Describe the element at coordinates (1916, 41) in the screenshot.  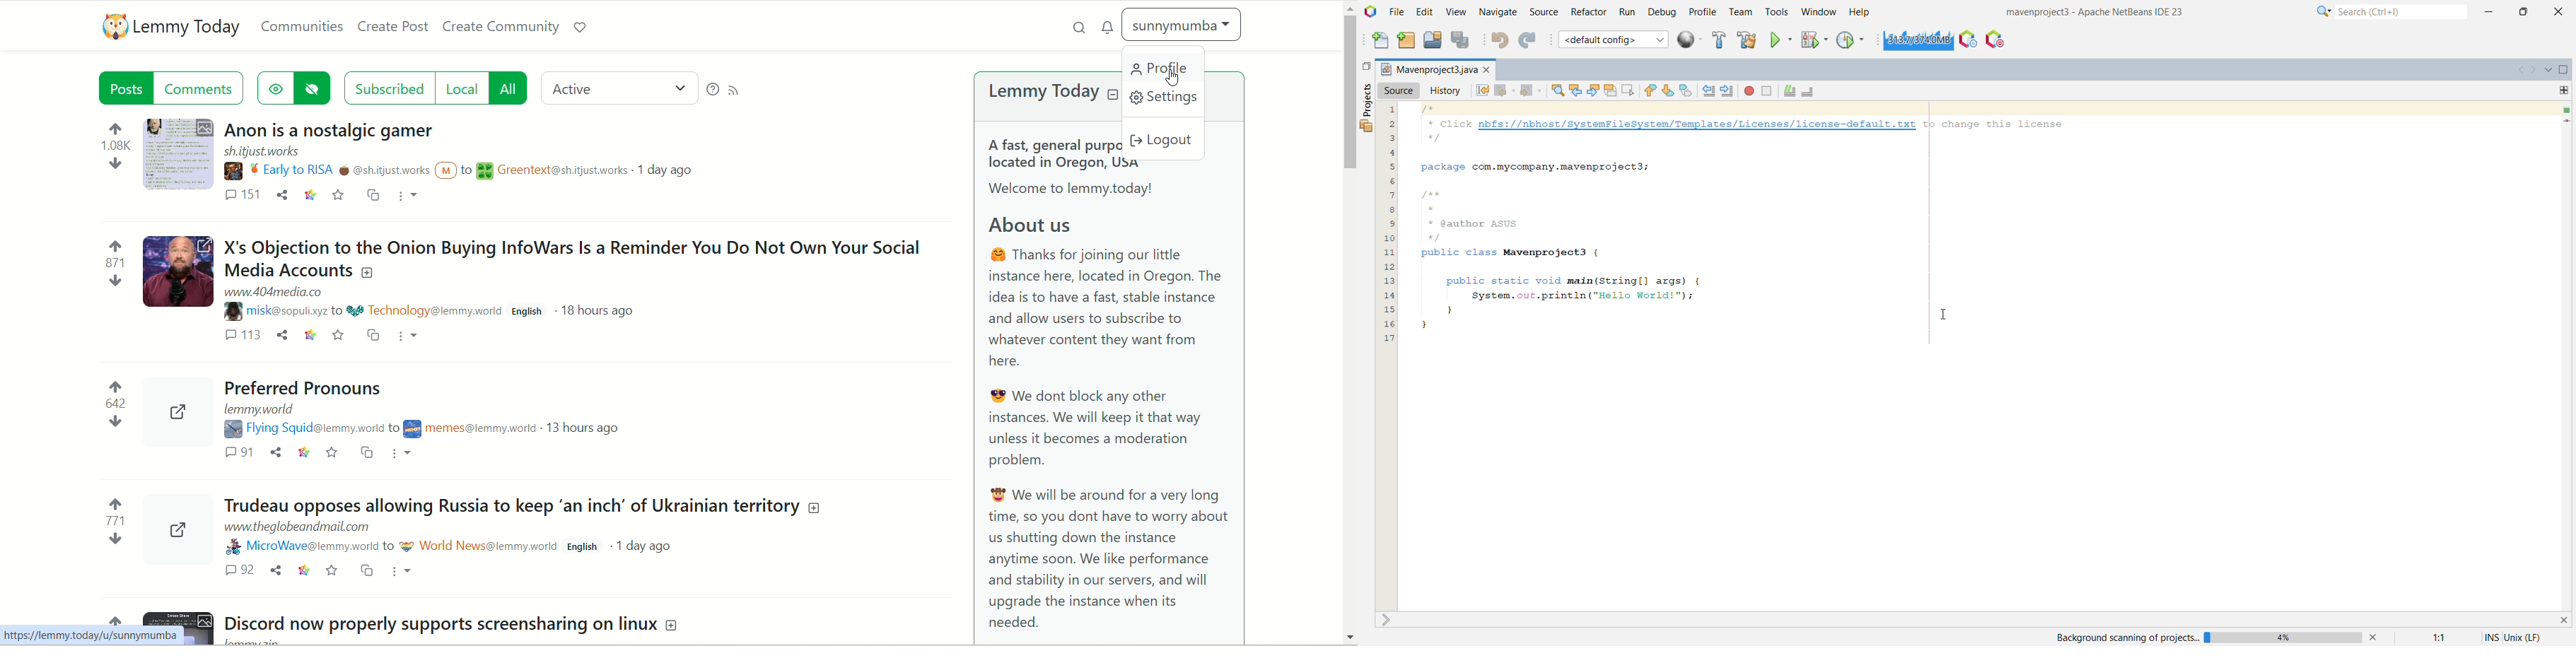
I see `Click to force garbage collection` at that location.